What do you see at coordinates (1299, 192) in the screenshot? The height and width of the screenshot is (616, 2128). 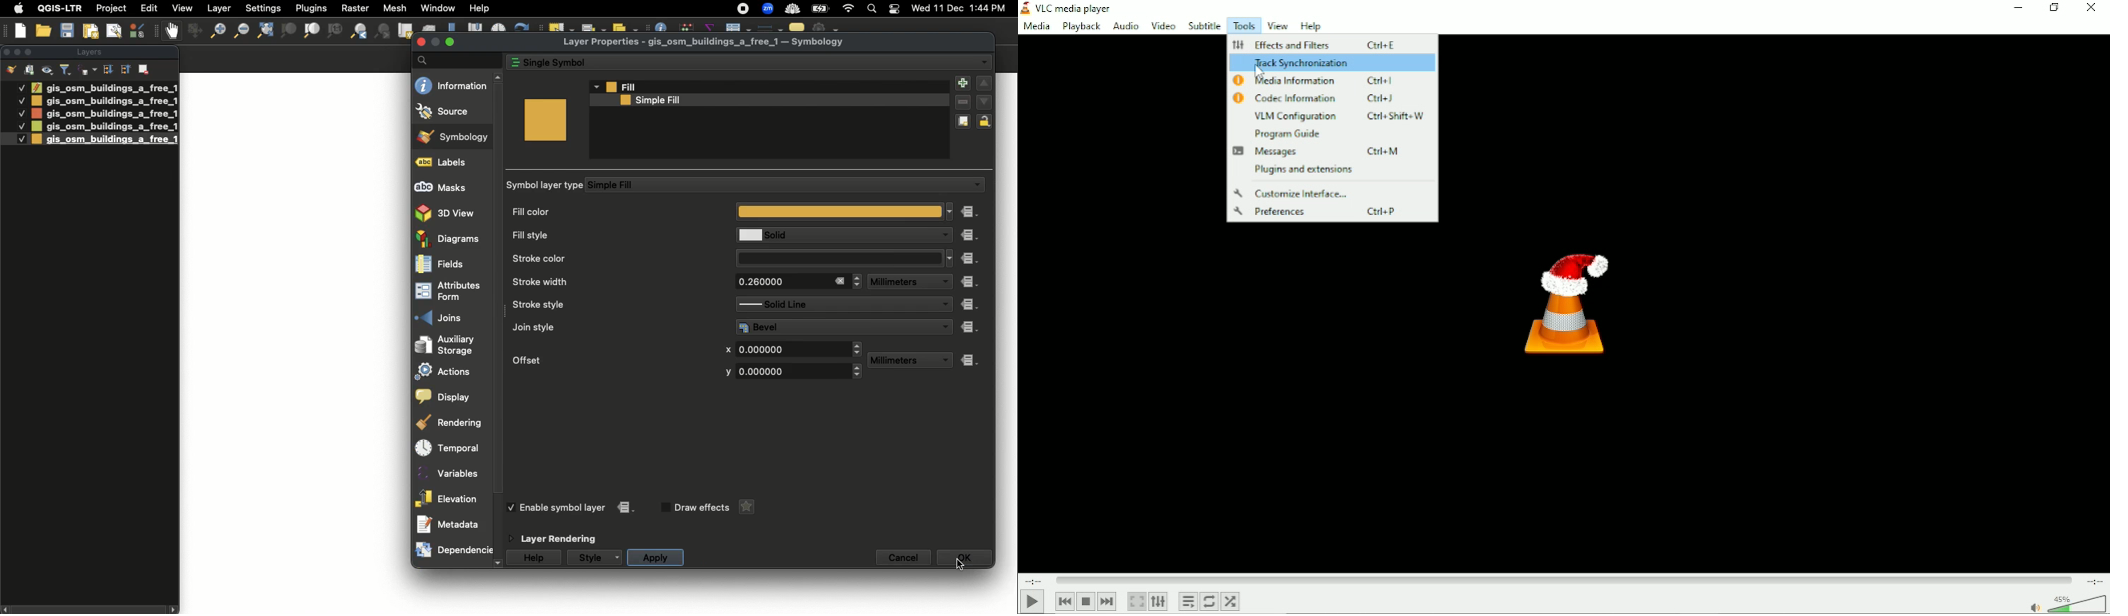 I see `Customize interface` at bounding box center [1299, 192].